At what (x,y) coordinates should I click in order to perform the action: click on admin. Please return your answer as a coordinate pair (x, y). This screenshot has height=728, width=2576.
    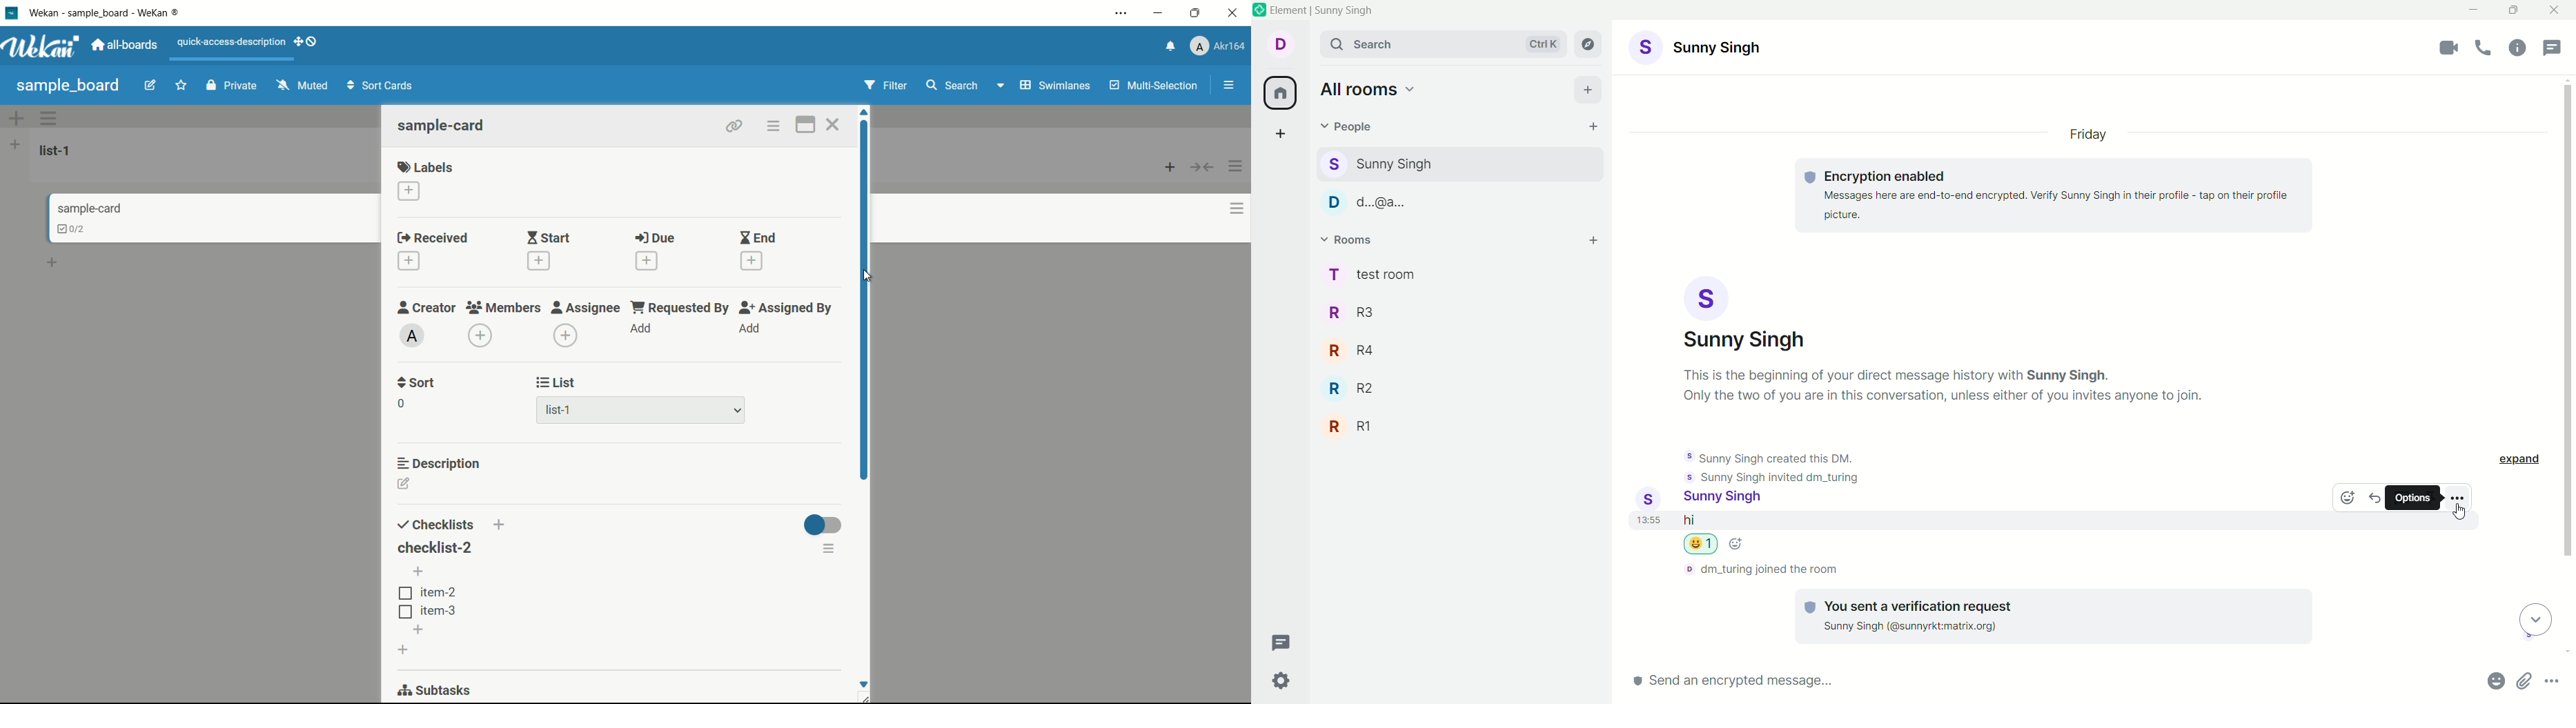
    Looking at the image, I should click on (412, 336).